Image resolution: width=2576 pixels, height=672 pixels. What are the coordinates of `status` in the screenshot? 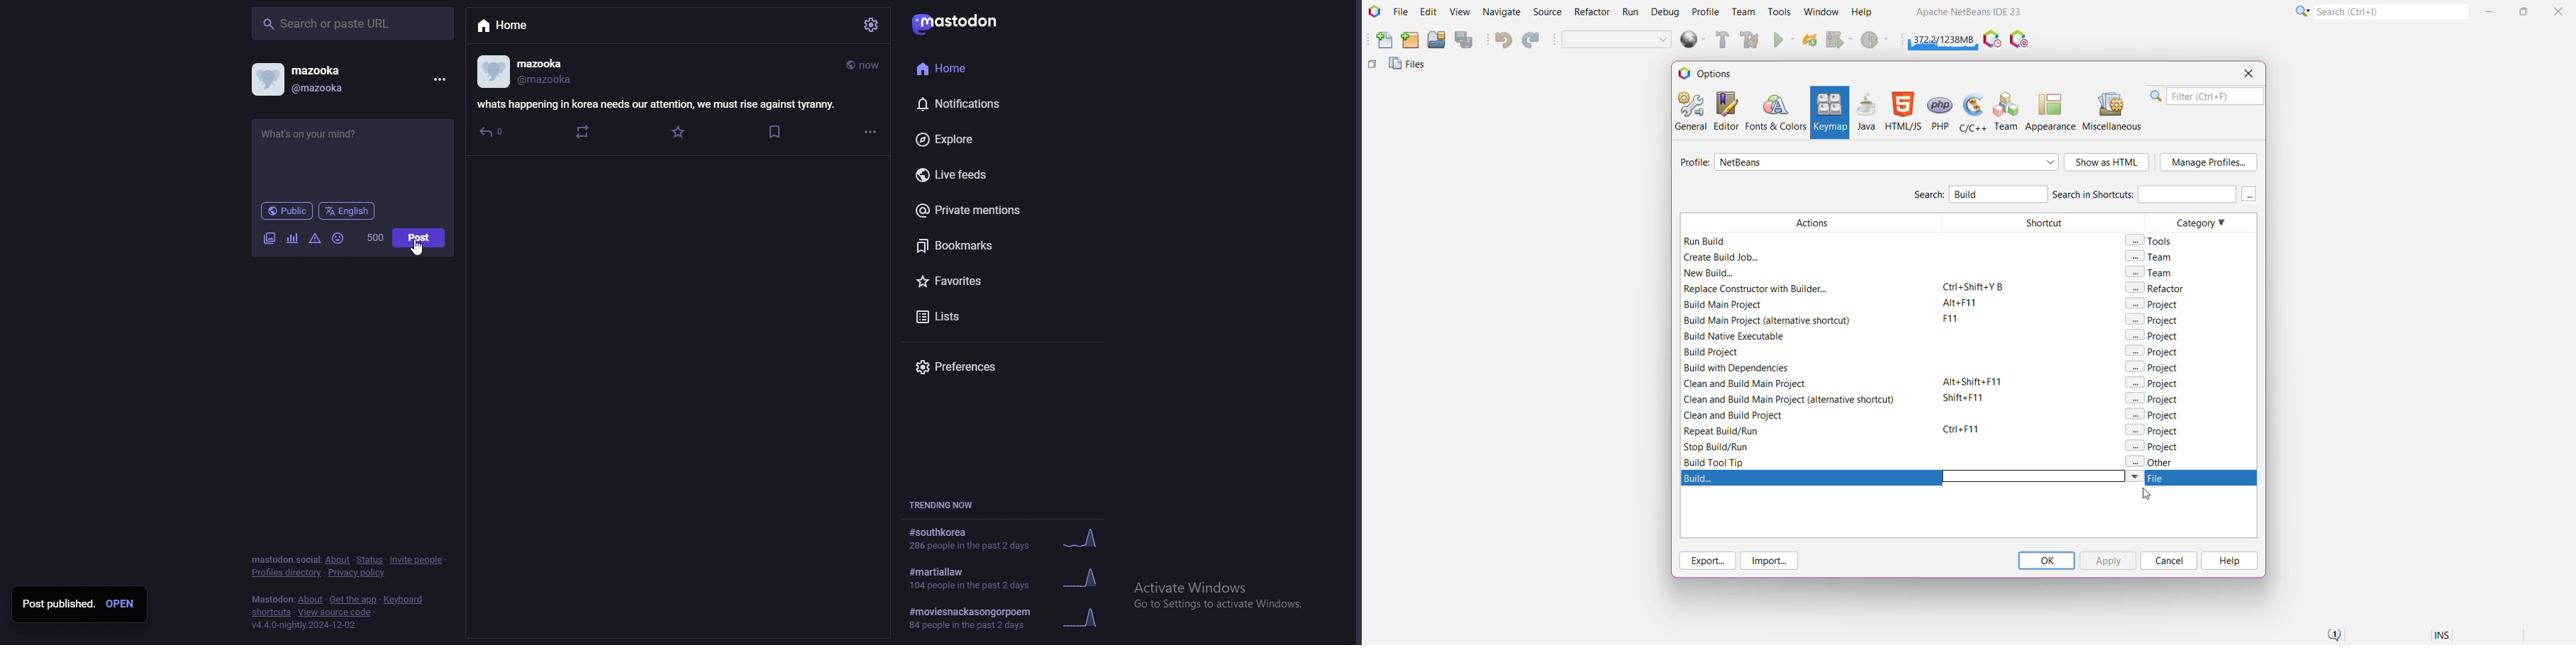 It's located at (654, 104).